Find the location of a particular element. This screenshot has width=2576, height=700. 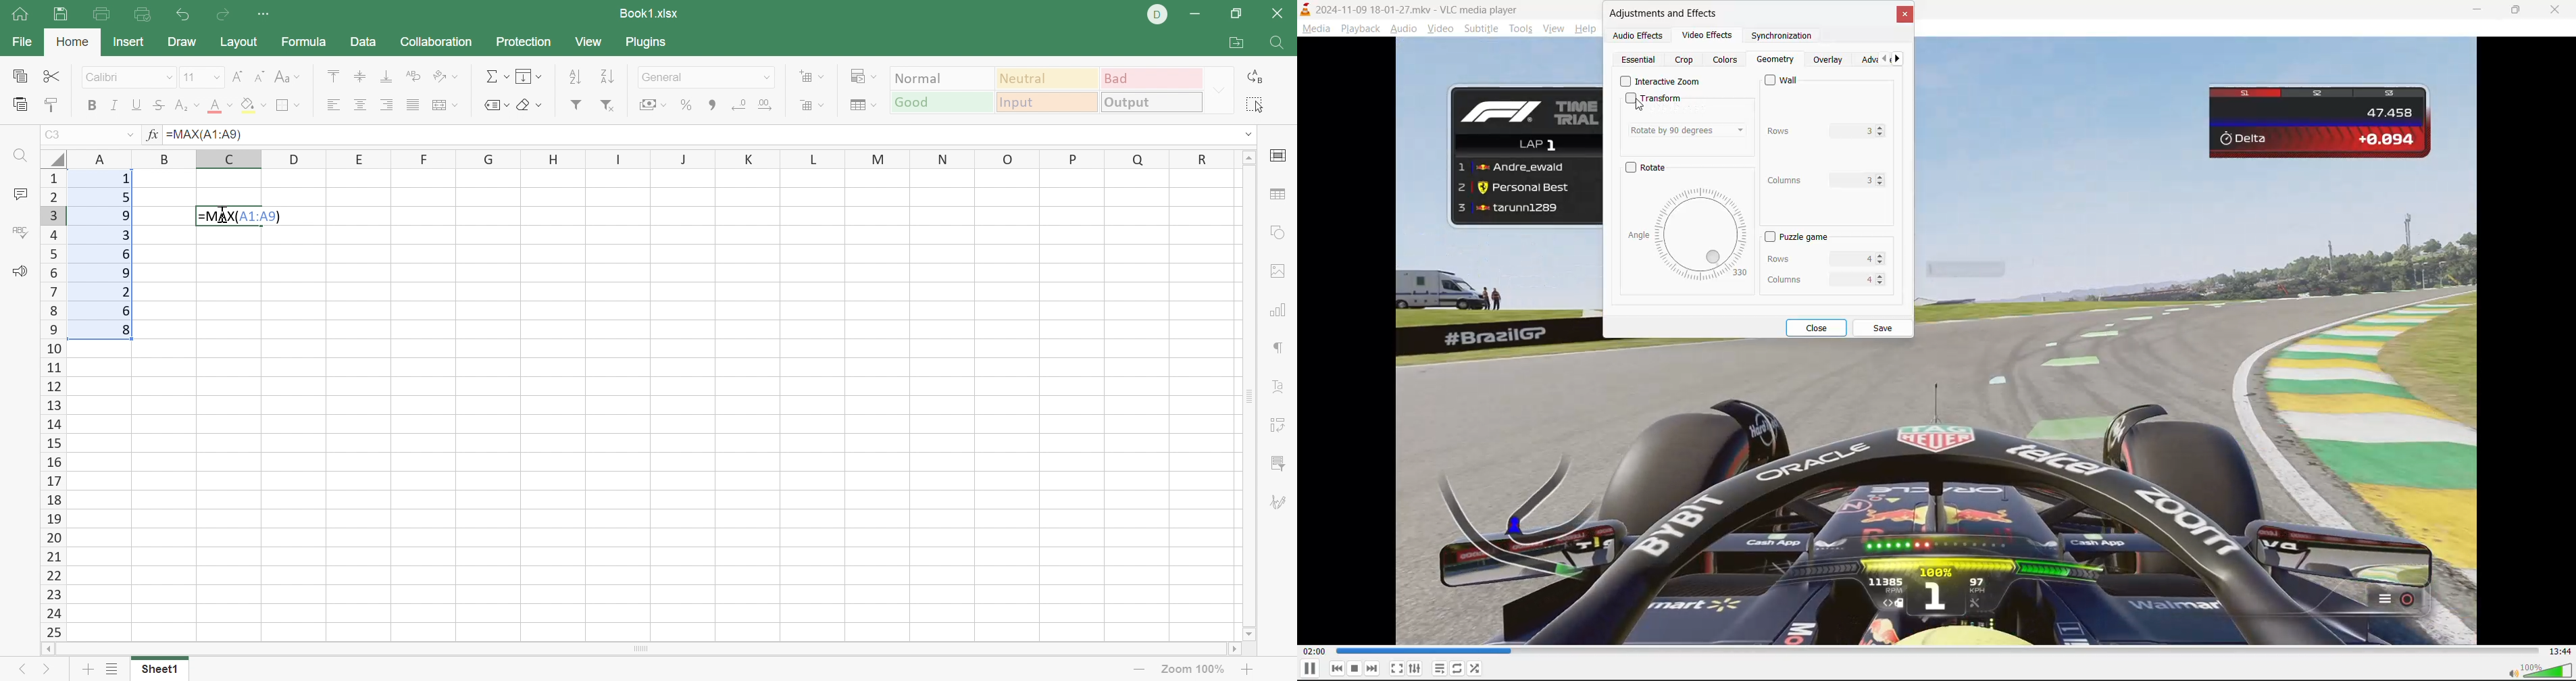

Descending order is located at coordinates (609, 77).